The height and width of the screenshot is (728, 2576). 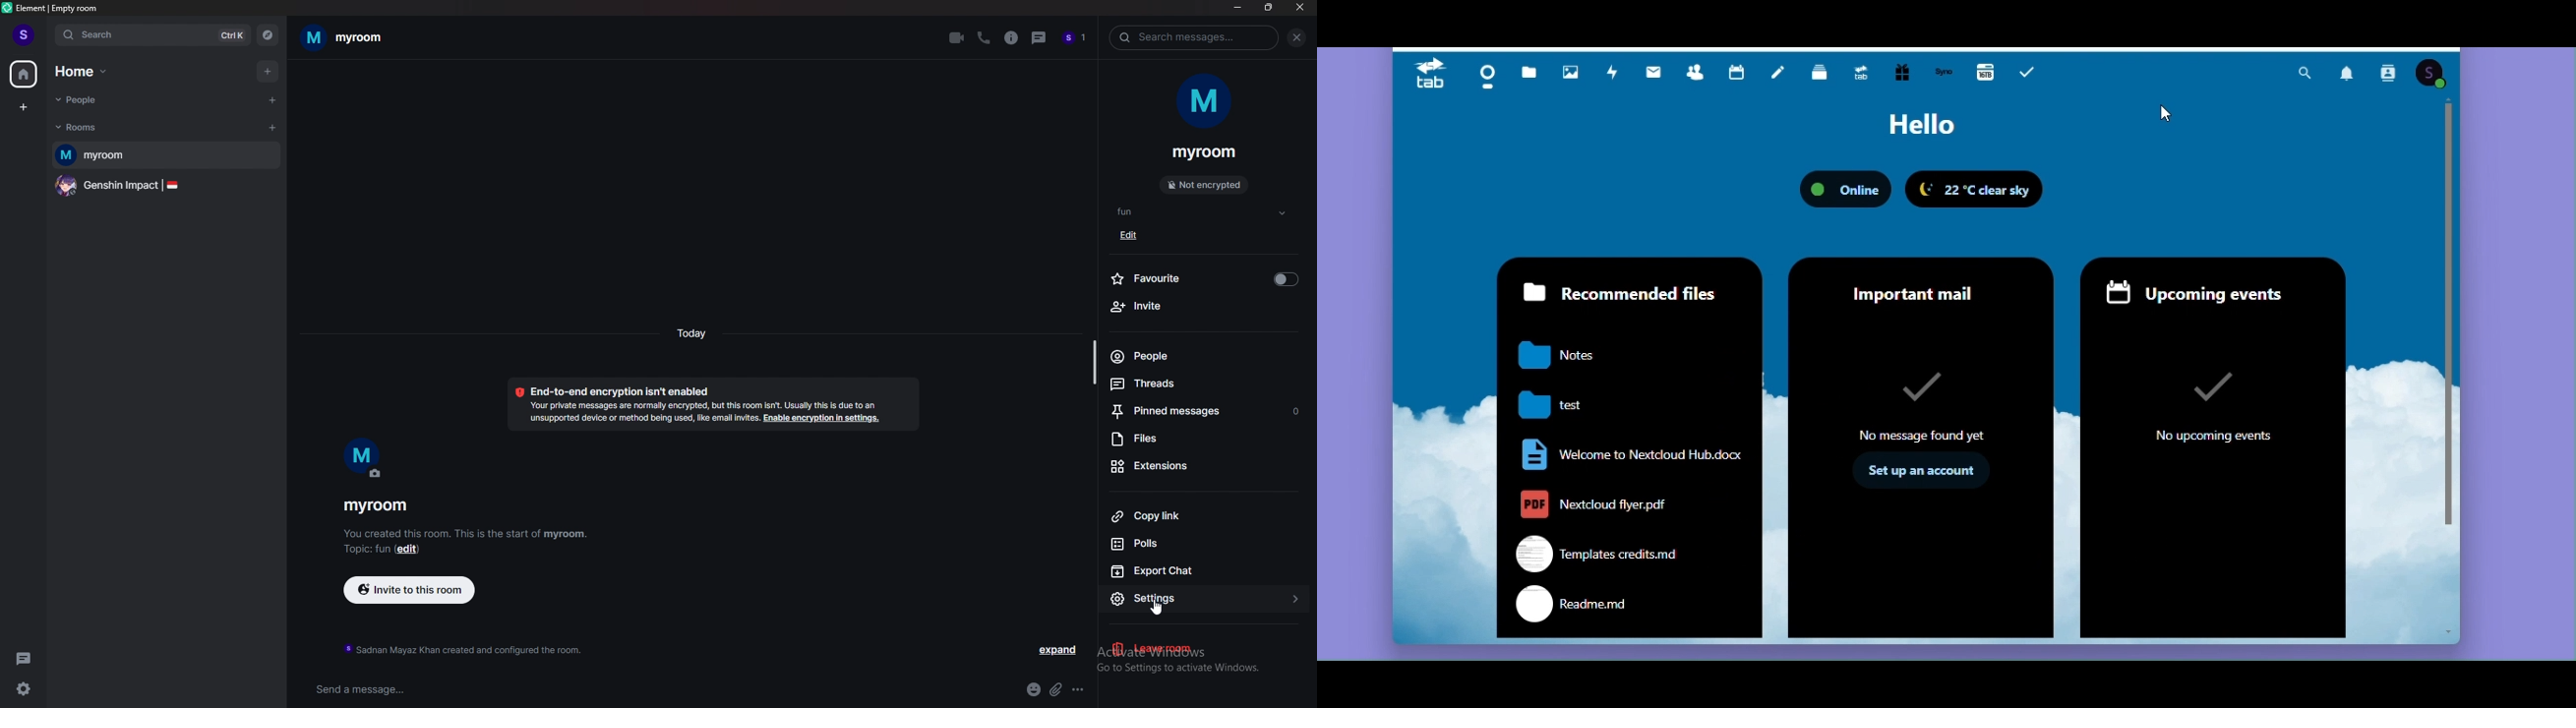 I want to click on no message found yet, so click(x=1925, y=402).